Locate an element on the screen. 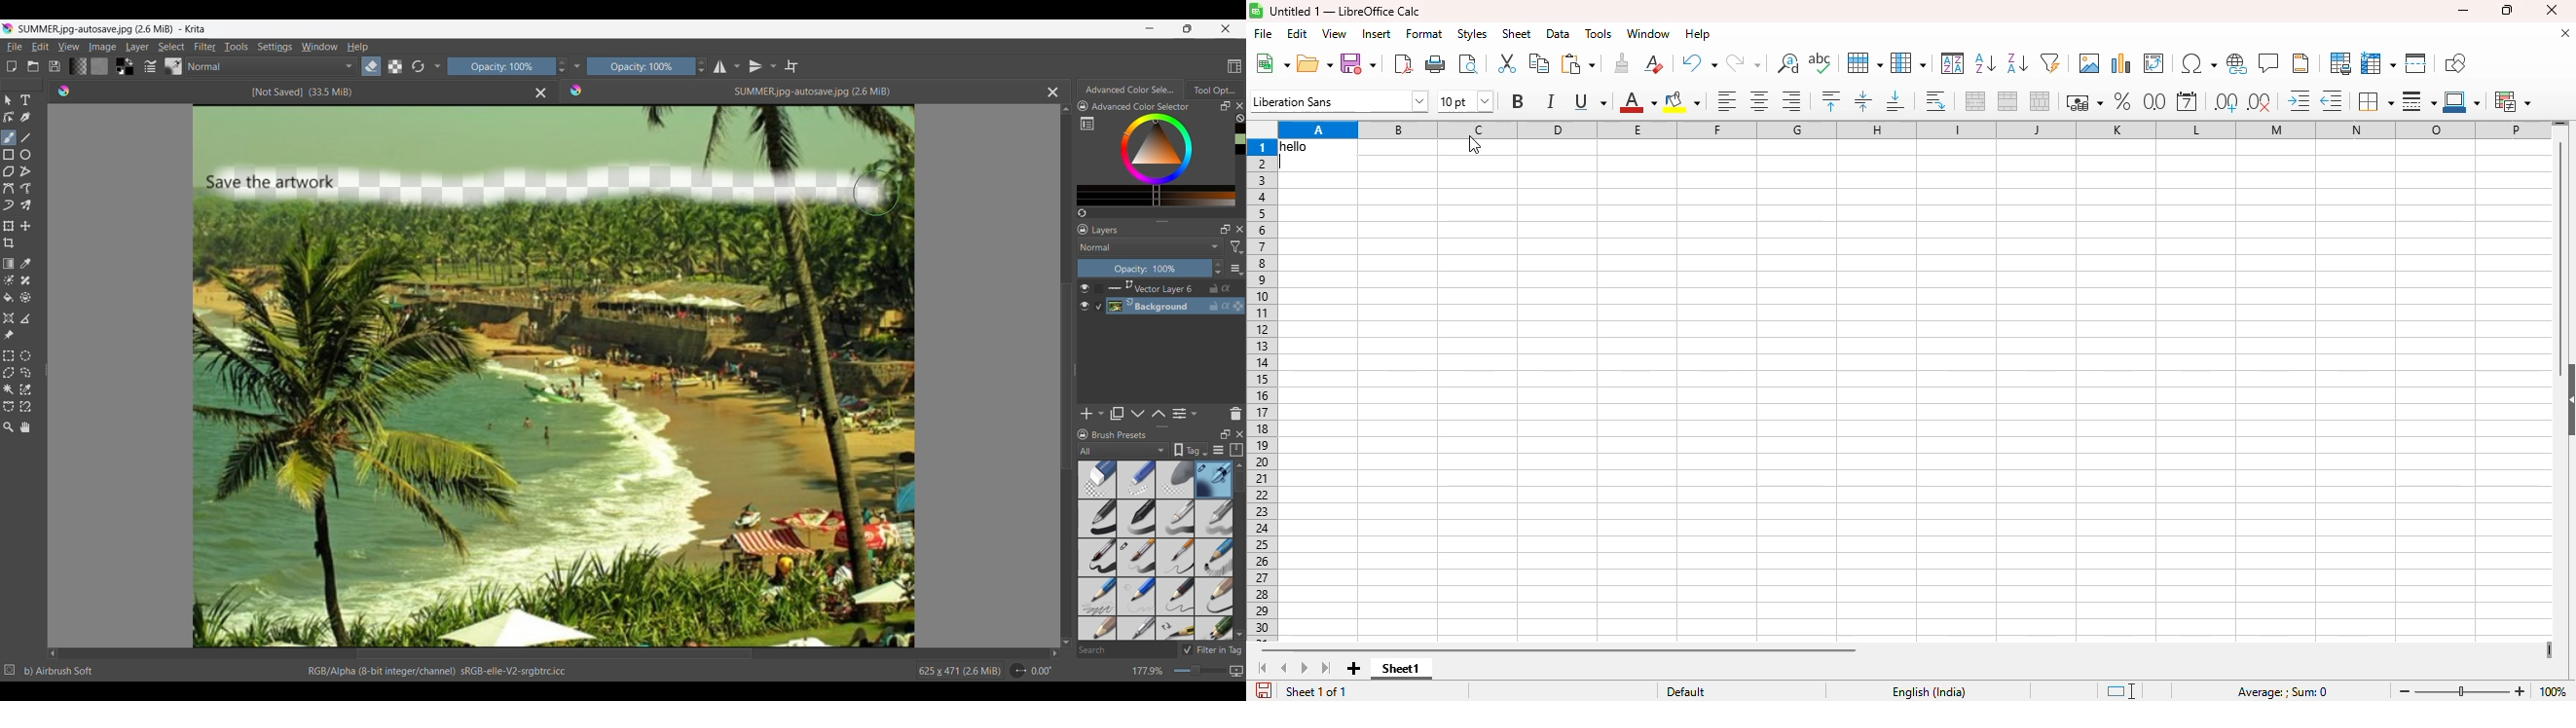  clear direct formatting is located at coordinates (1654, 62).